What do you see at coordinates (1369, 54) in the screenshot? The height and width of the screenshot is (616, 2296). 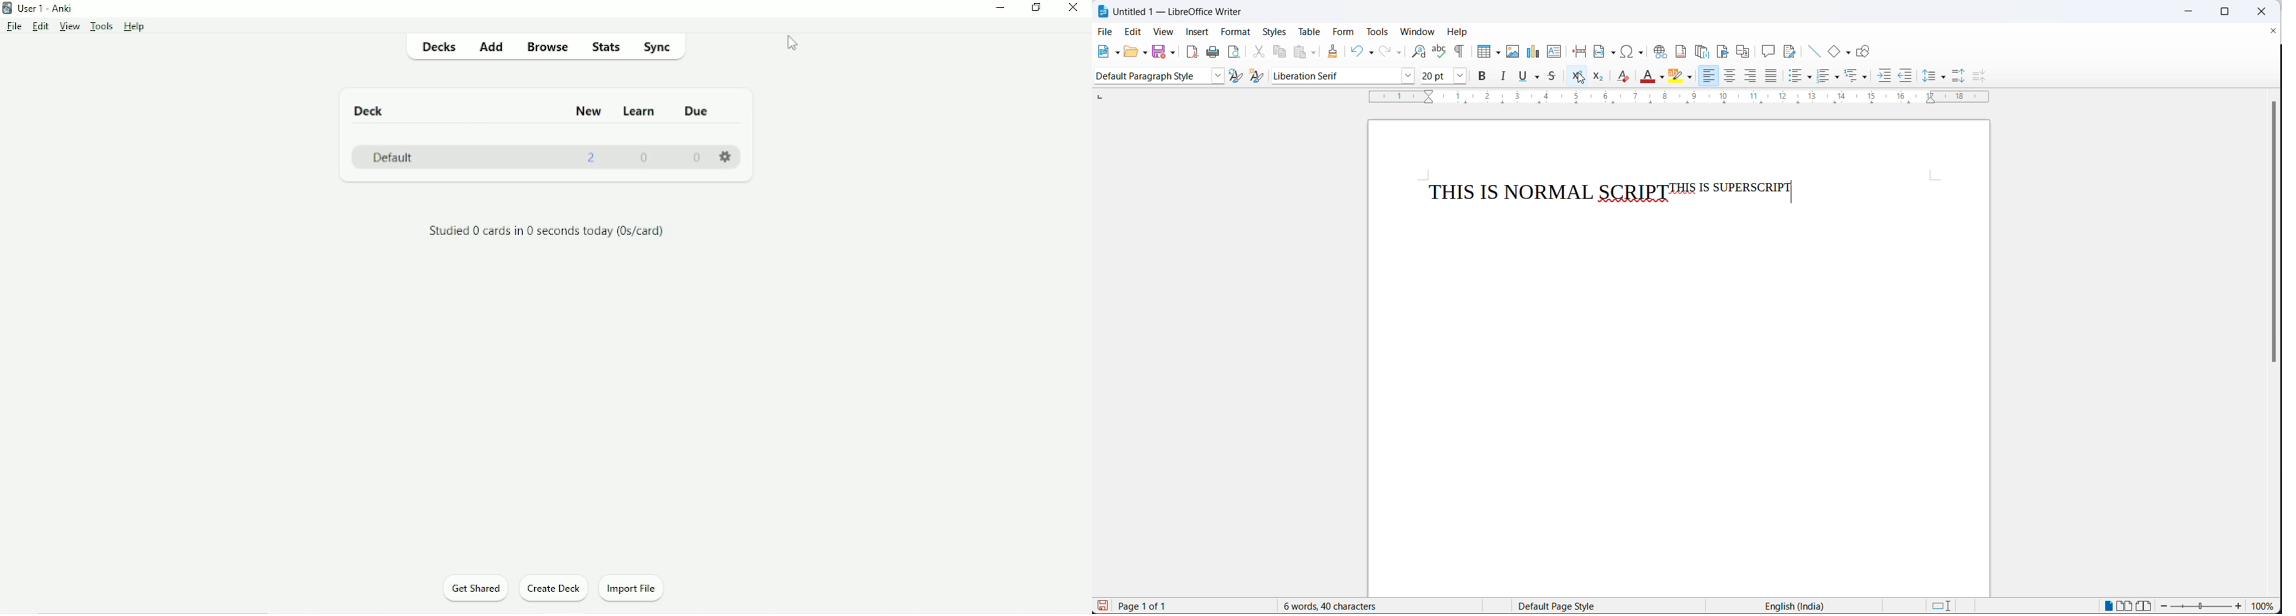 I see `undo options` at bounding box center [1369, 54].